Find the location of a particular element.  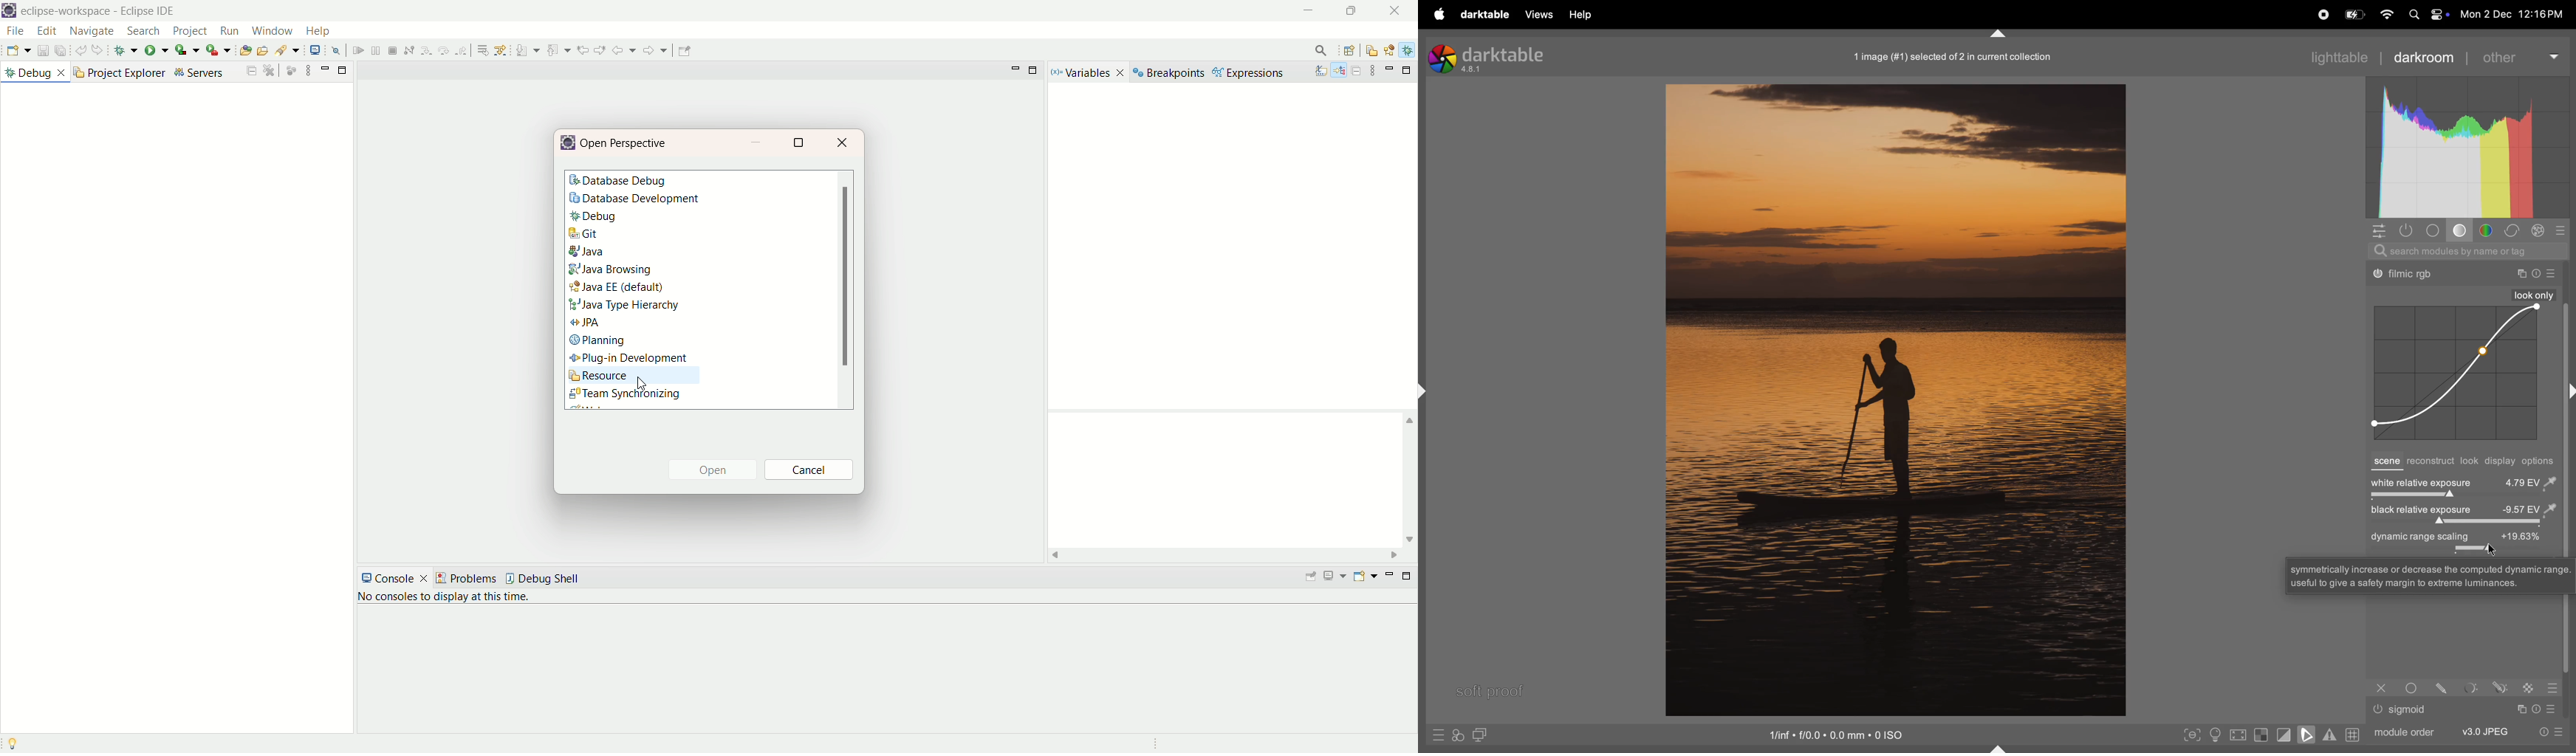

cancel is located at coordinates (812, 471).